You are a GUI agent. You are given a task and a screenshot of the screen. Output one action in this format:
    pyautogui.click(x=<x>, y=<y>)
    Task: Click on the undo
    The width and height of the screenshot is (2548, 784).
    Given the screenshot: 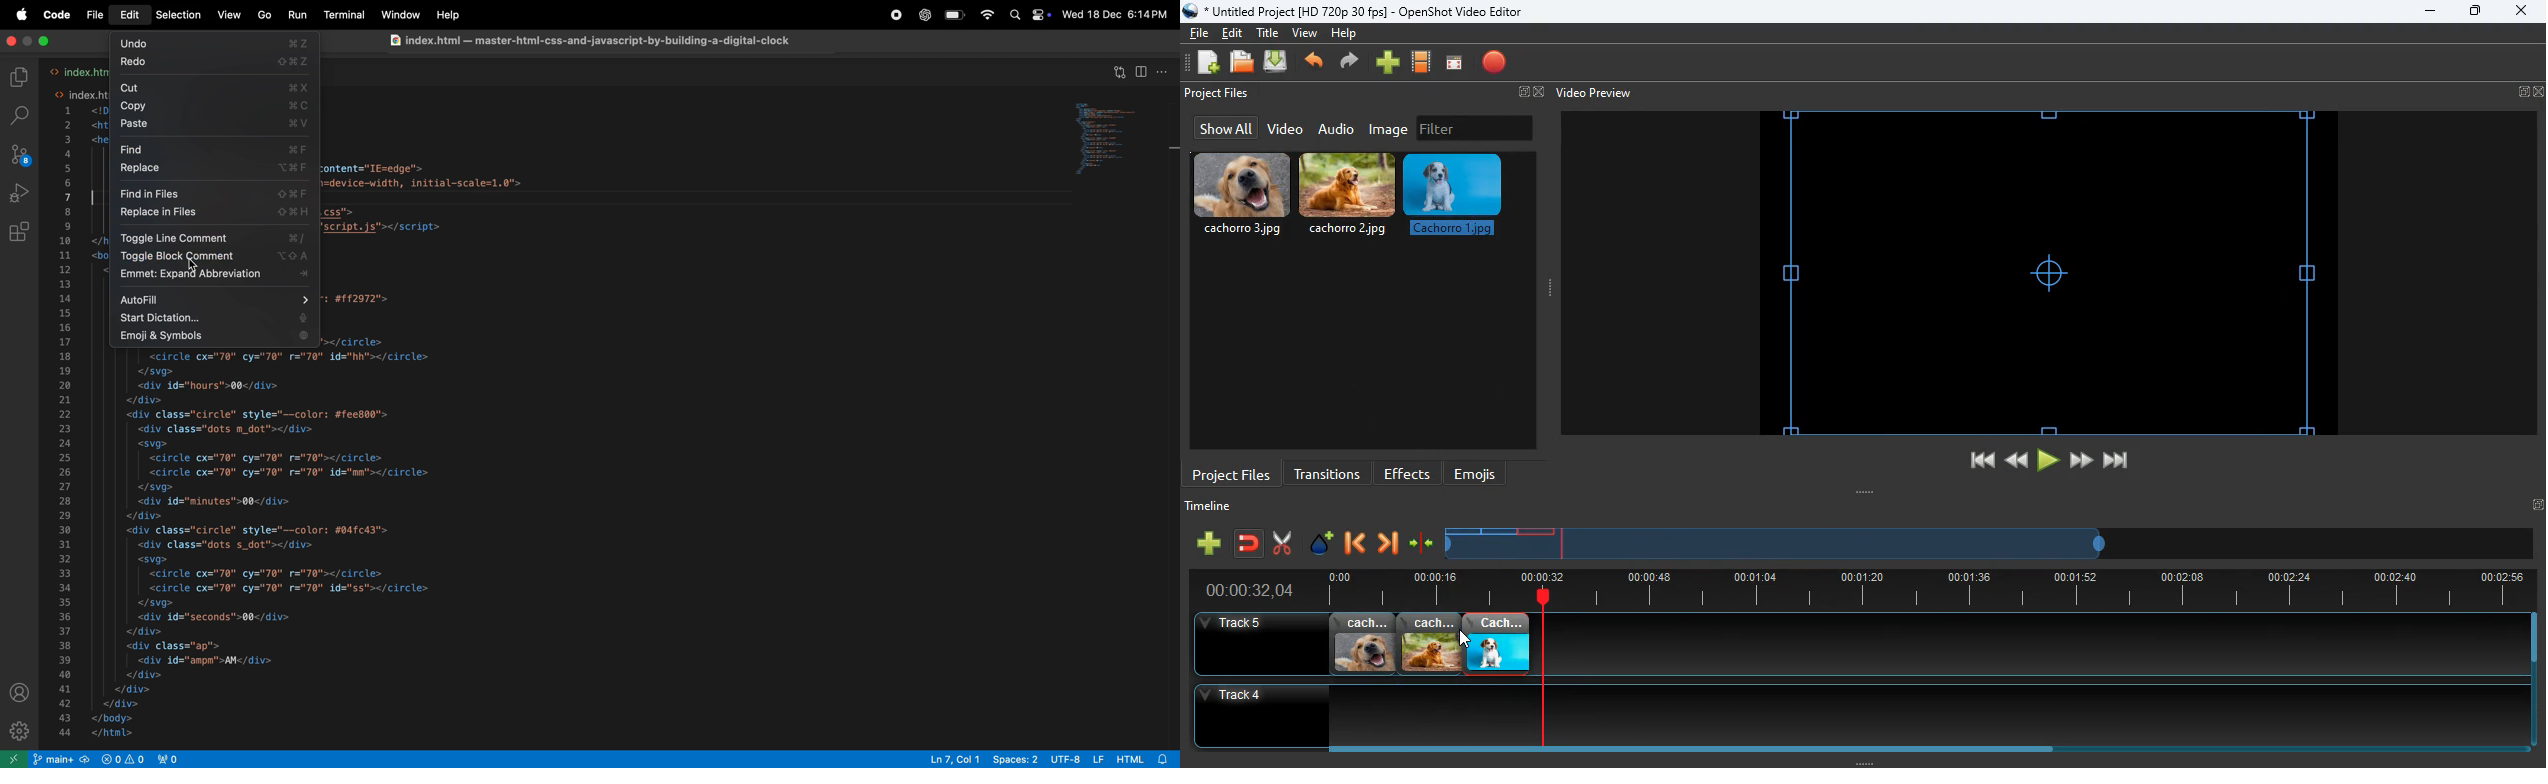 What is the action you would take?
    pyautogui.click(x=213, y=43)
    